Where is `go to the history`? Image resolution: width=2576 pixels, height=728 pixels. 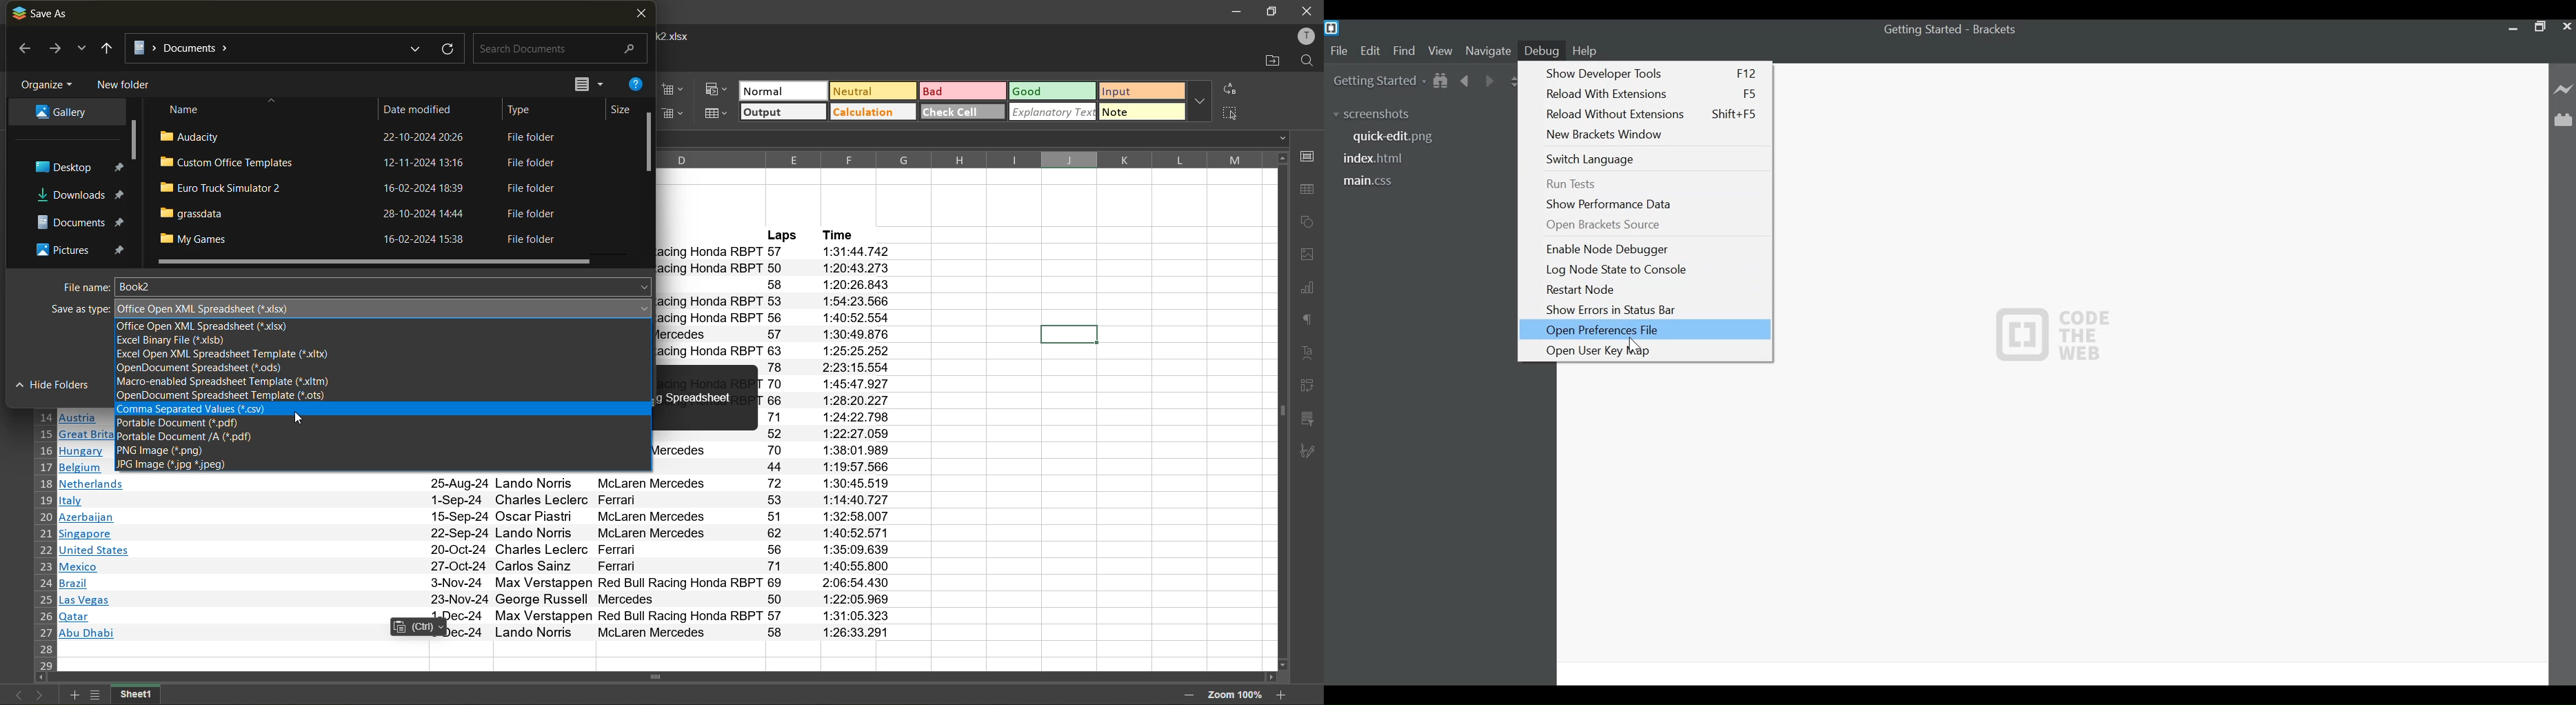
go to the history is located at coordinates (107, 48).